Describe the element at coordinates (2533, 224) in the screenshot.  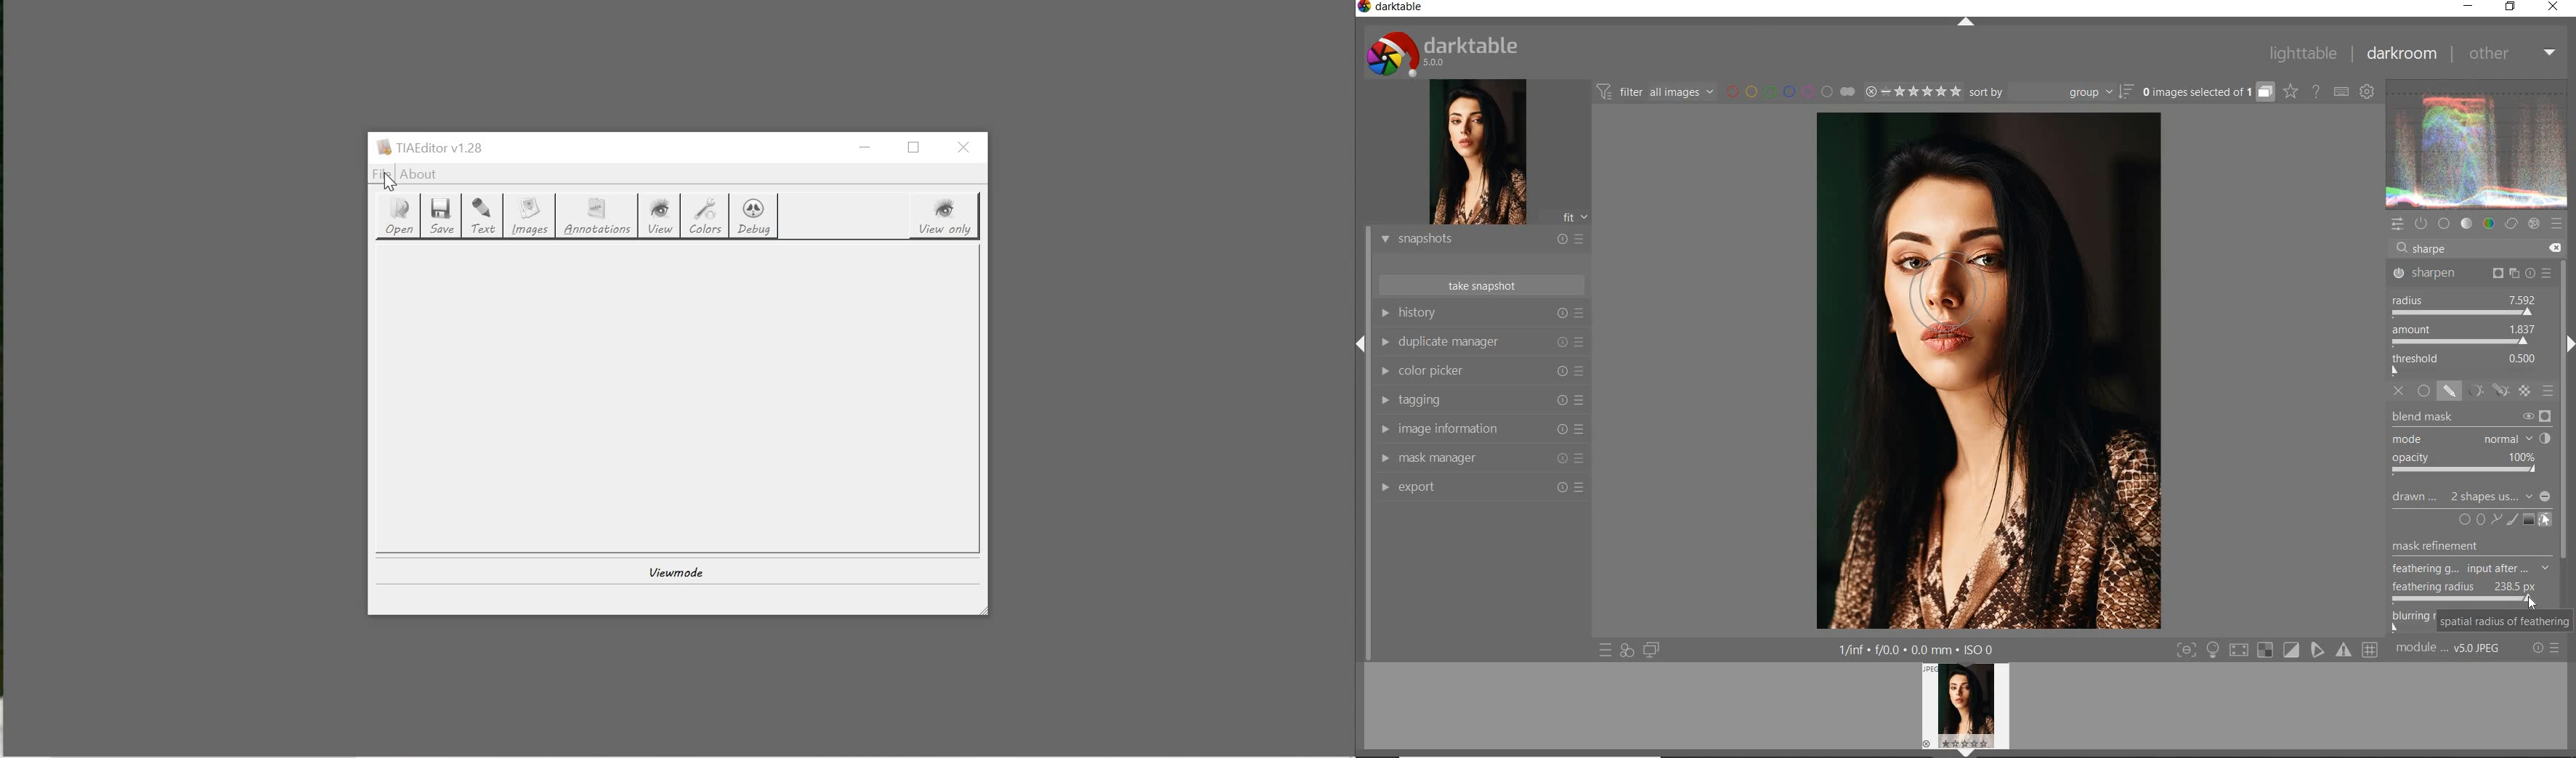
I see `effect` at that location.